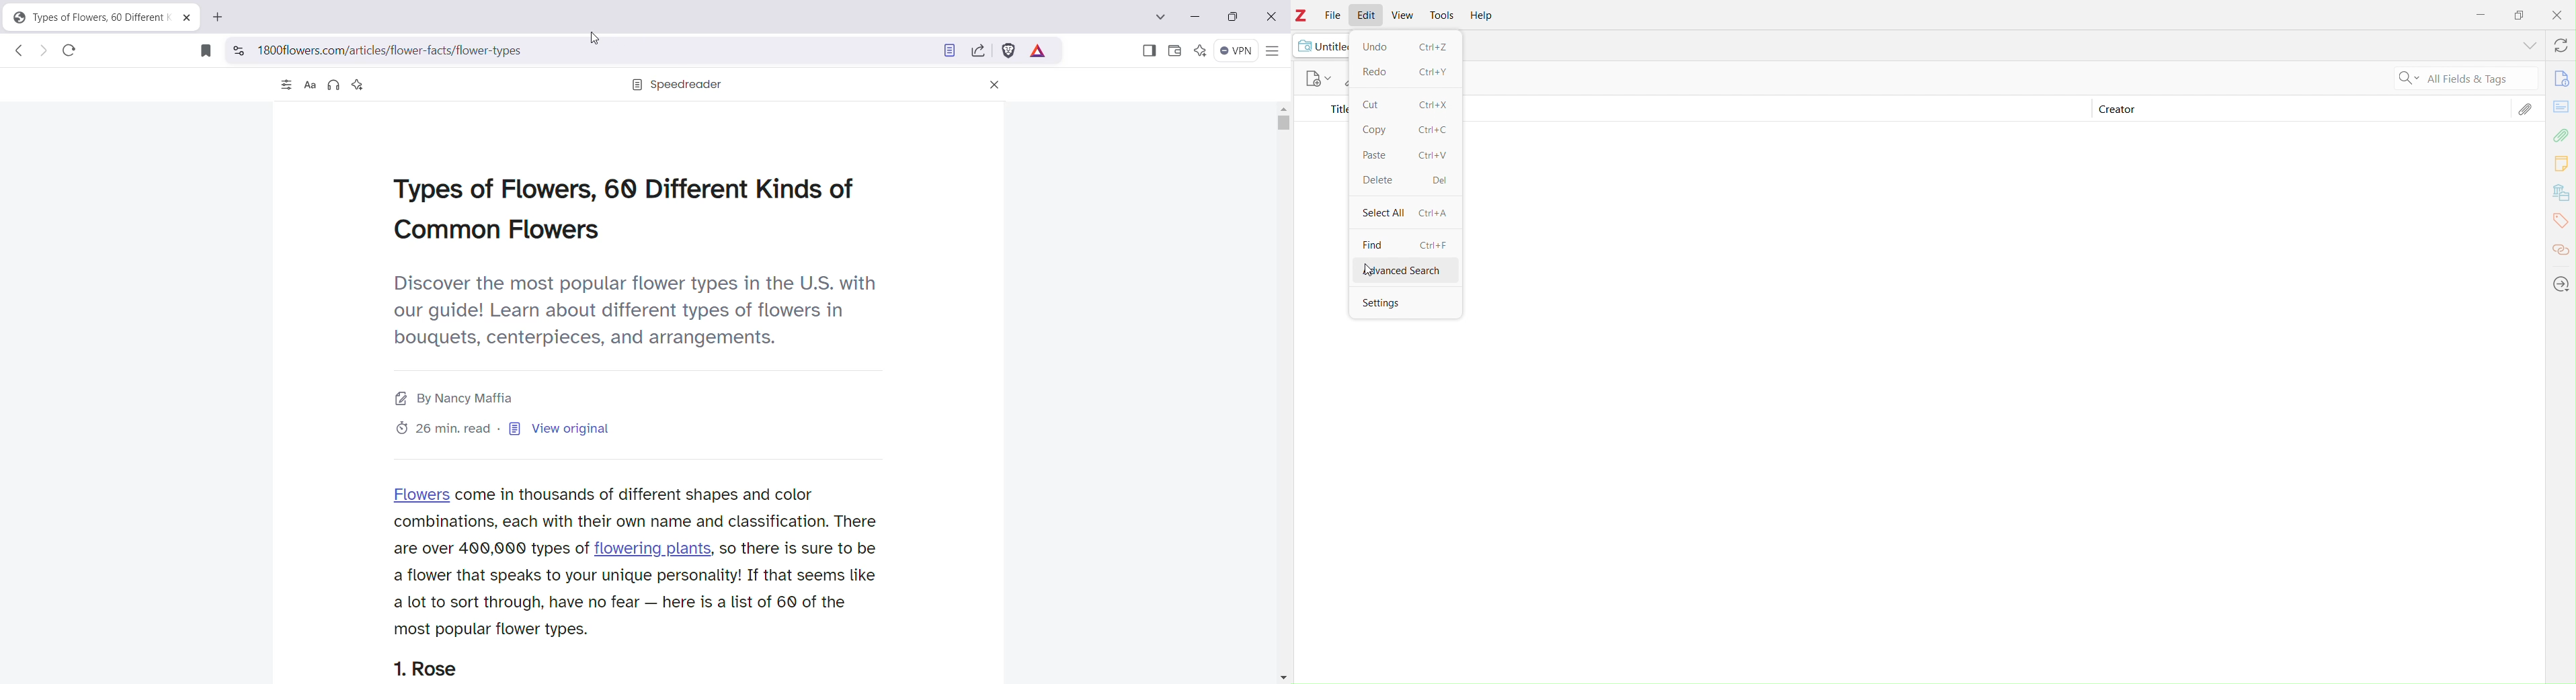 The width and height of the screenshot is (2576, 700). I want to click on Minimize, so click(2483, 16).